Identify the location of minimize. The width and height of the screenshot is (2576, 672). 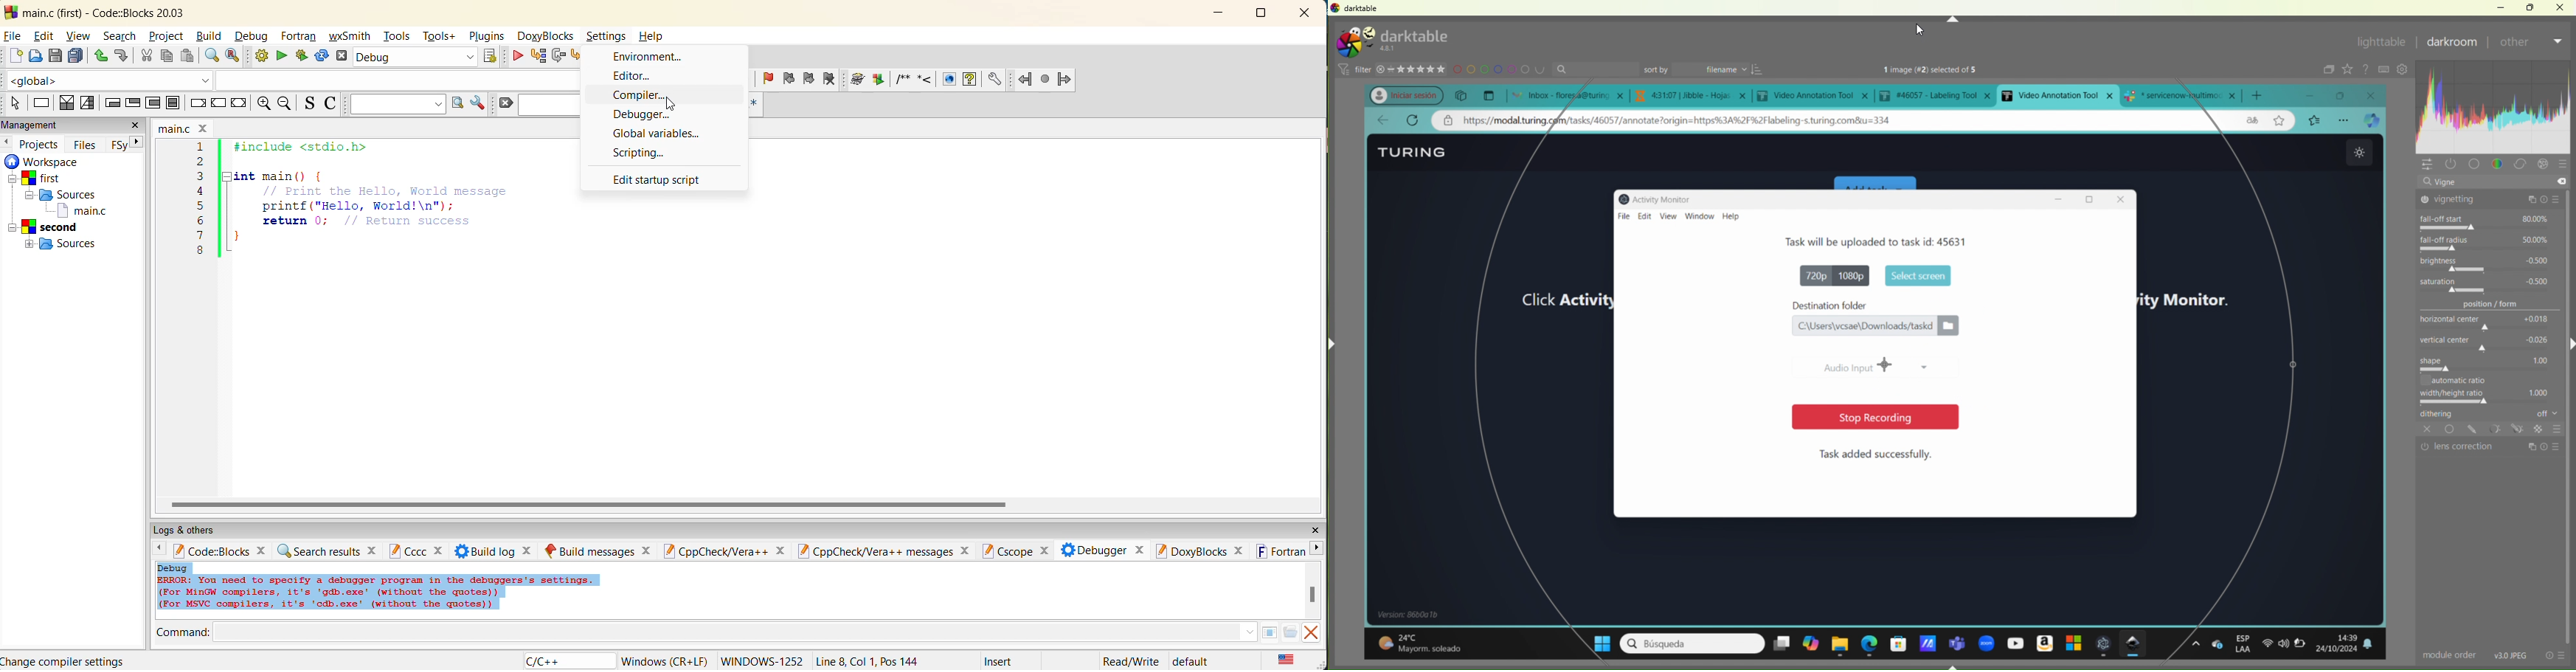
(1219, 15).